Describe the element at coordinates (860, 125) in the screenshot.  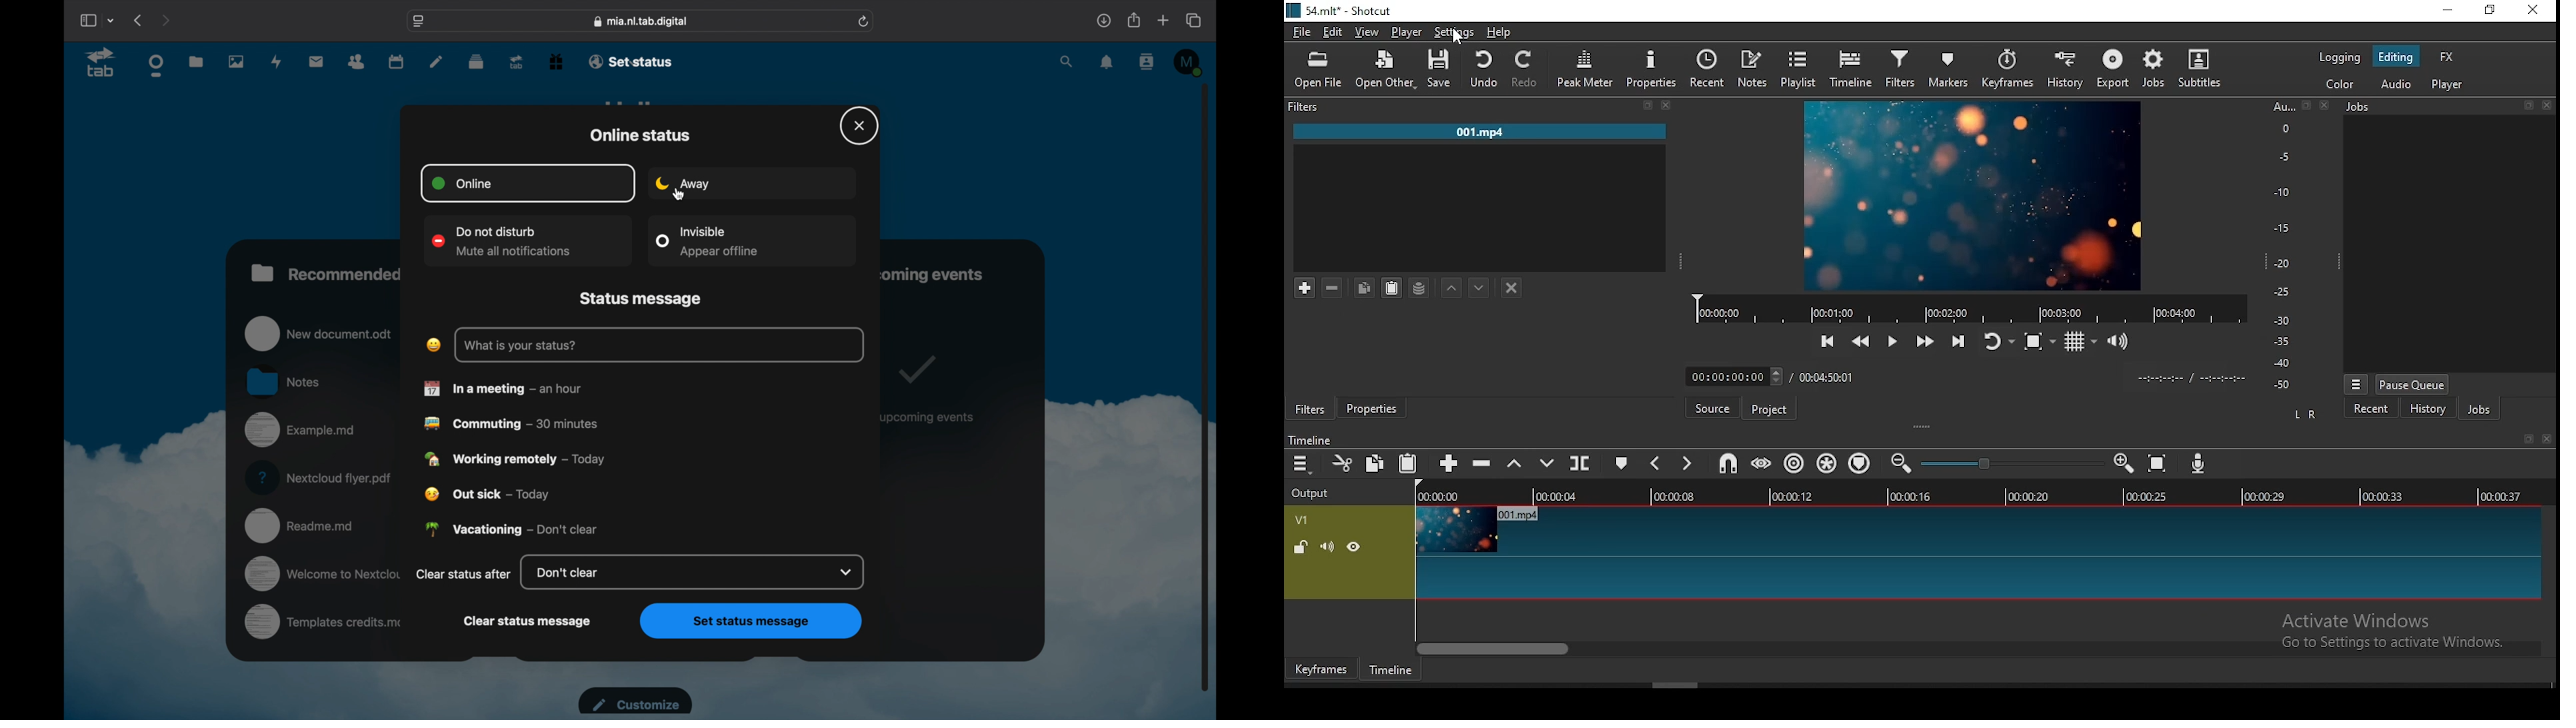
I see `close` at that location.